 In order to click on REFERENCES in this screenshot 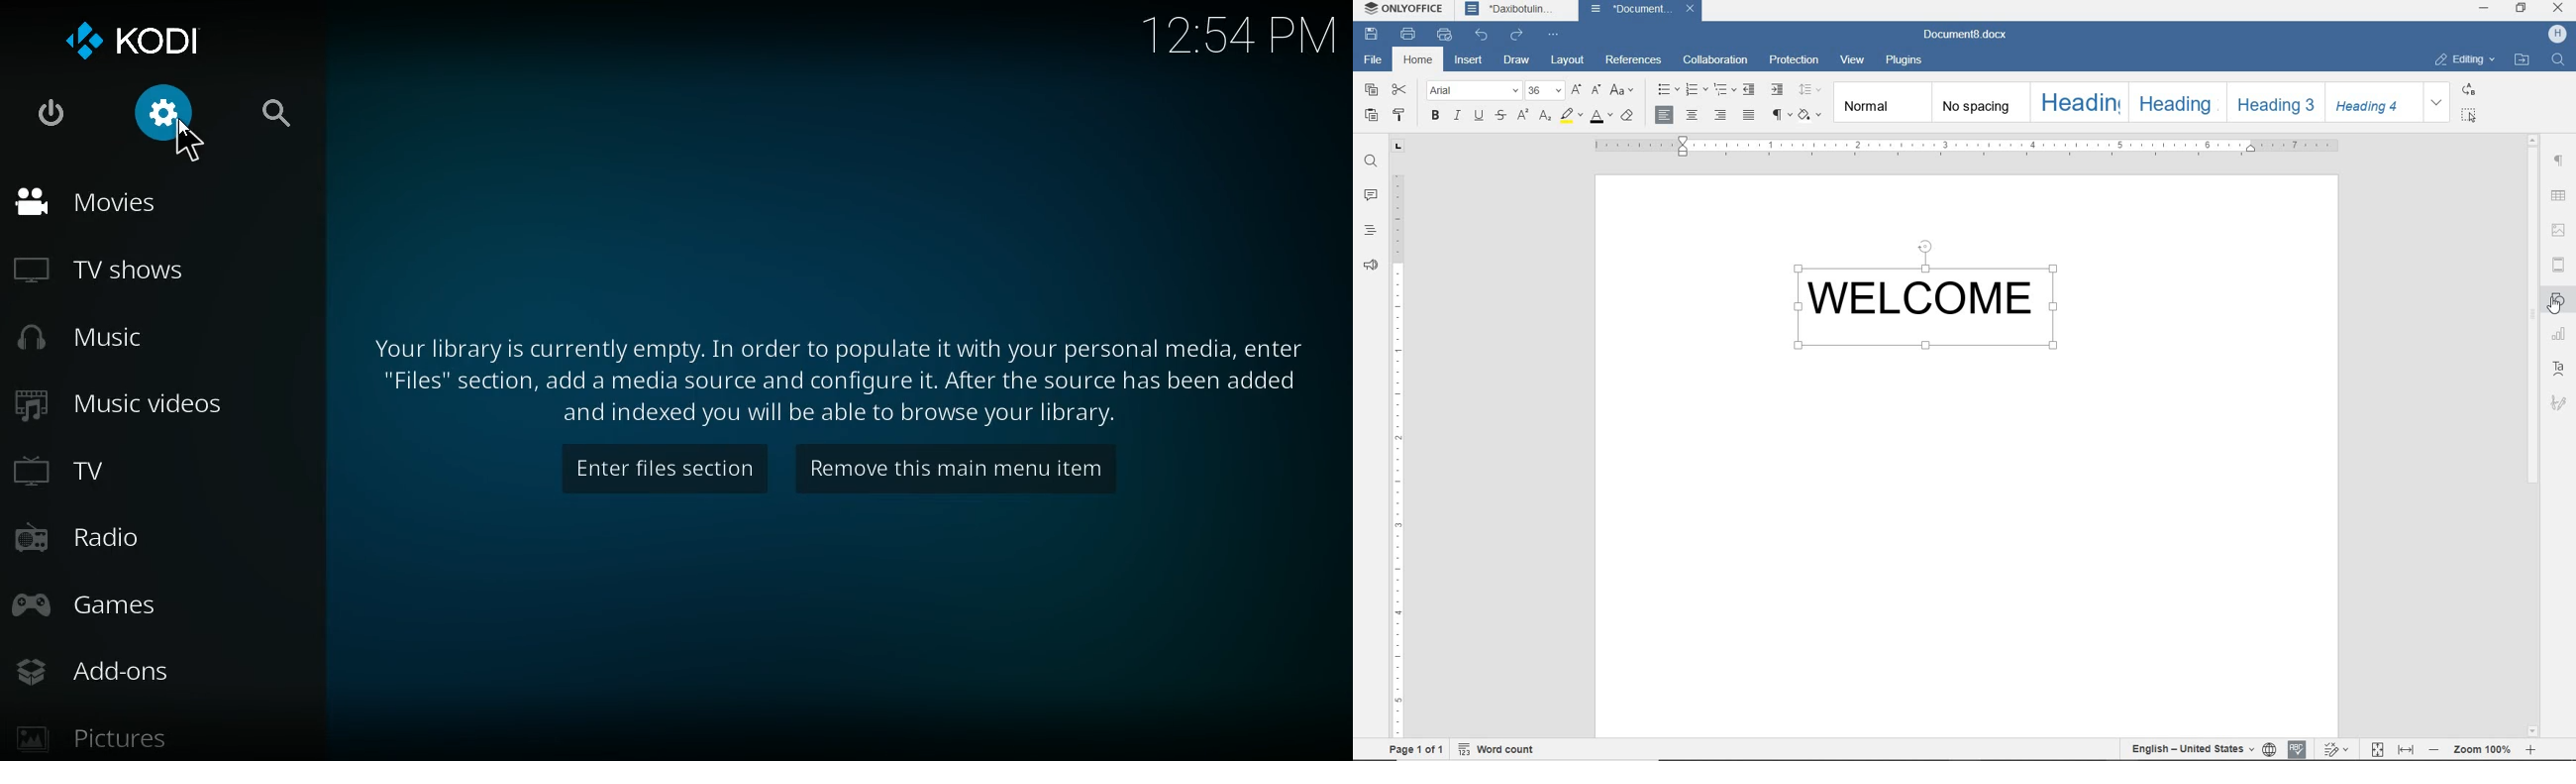, I will do `click(1634, 59)`.